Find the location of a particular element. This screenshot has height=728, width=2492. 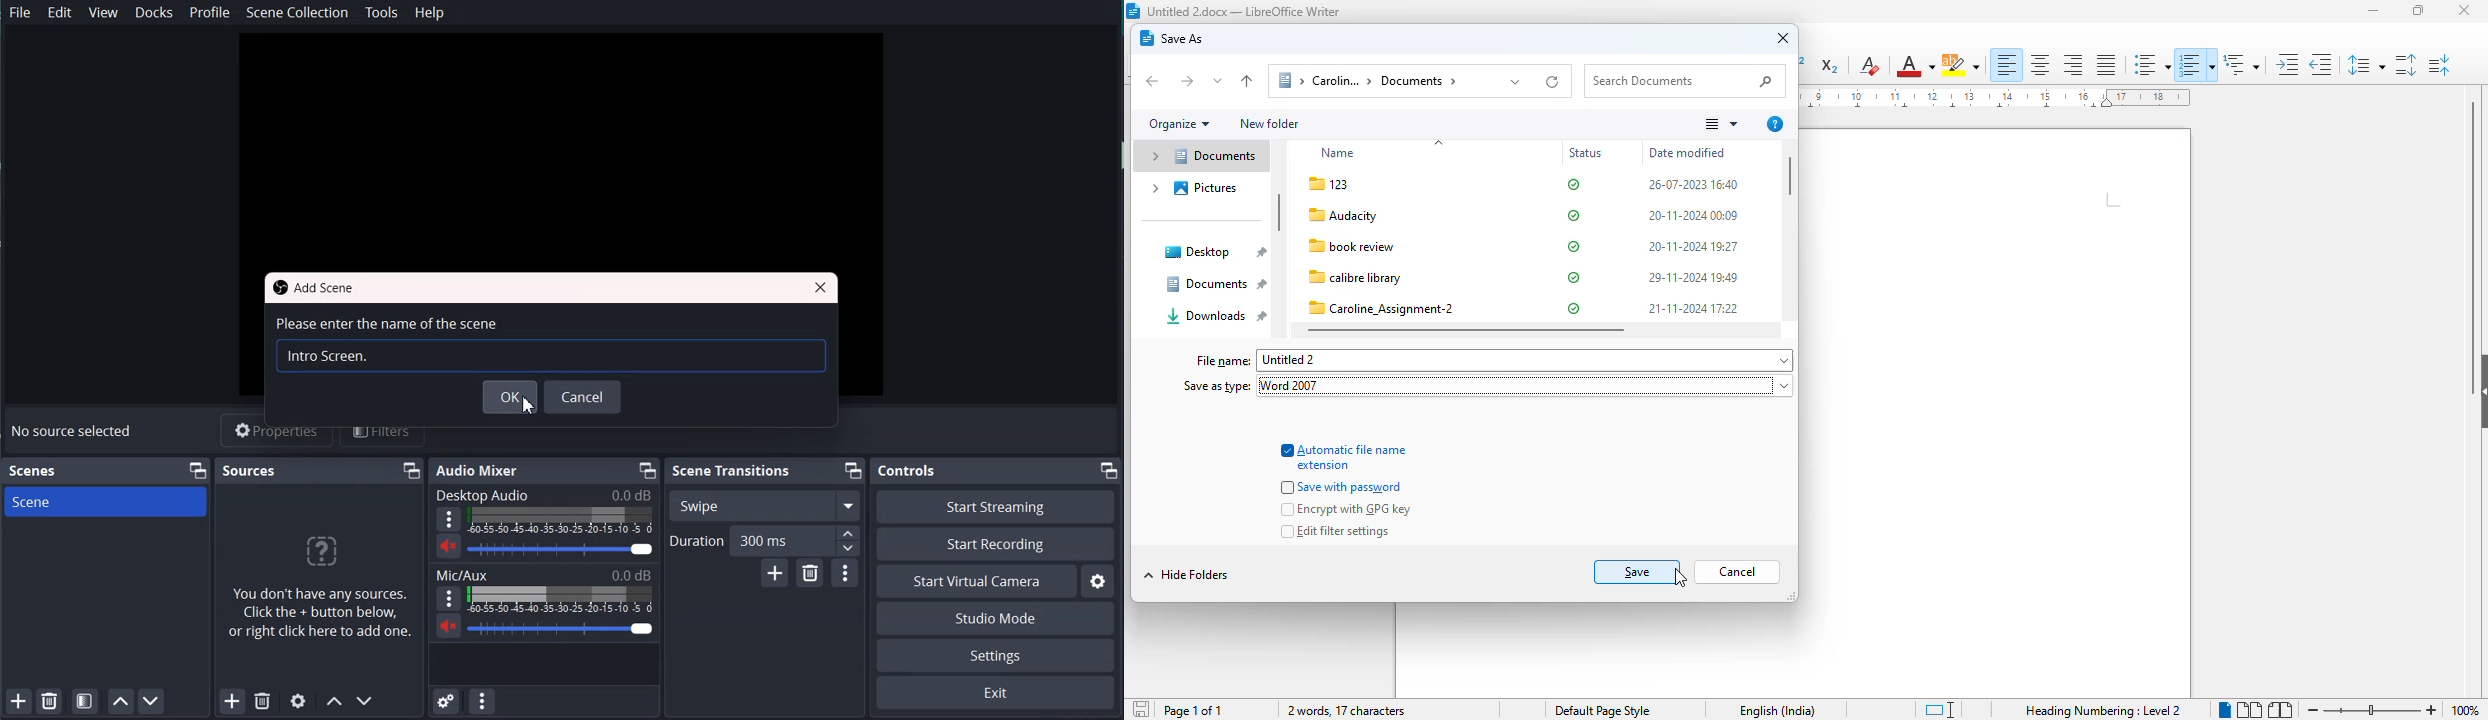

justified is located at coordinates (2106, 64).